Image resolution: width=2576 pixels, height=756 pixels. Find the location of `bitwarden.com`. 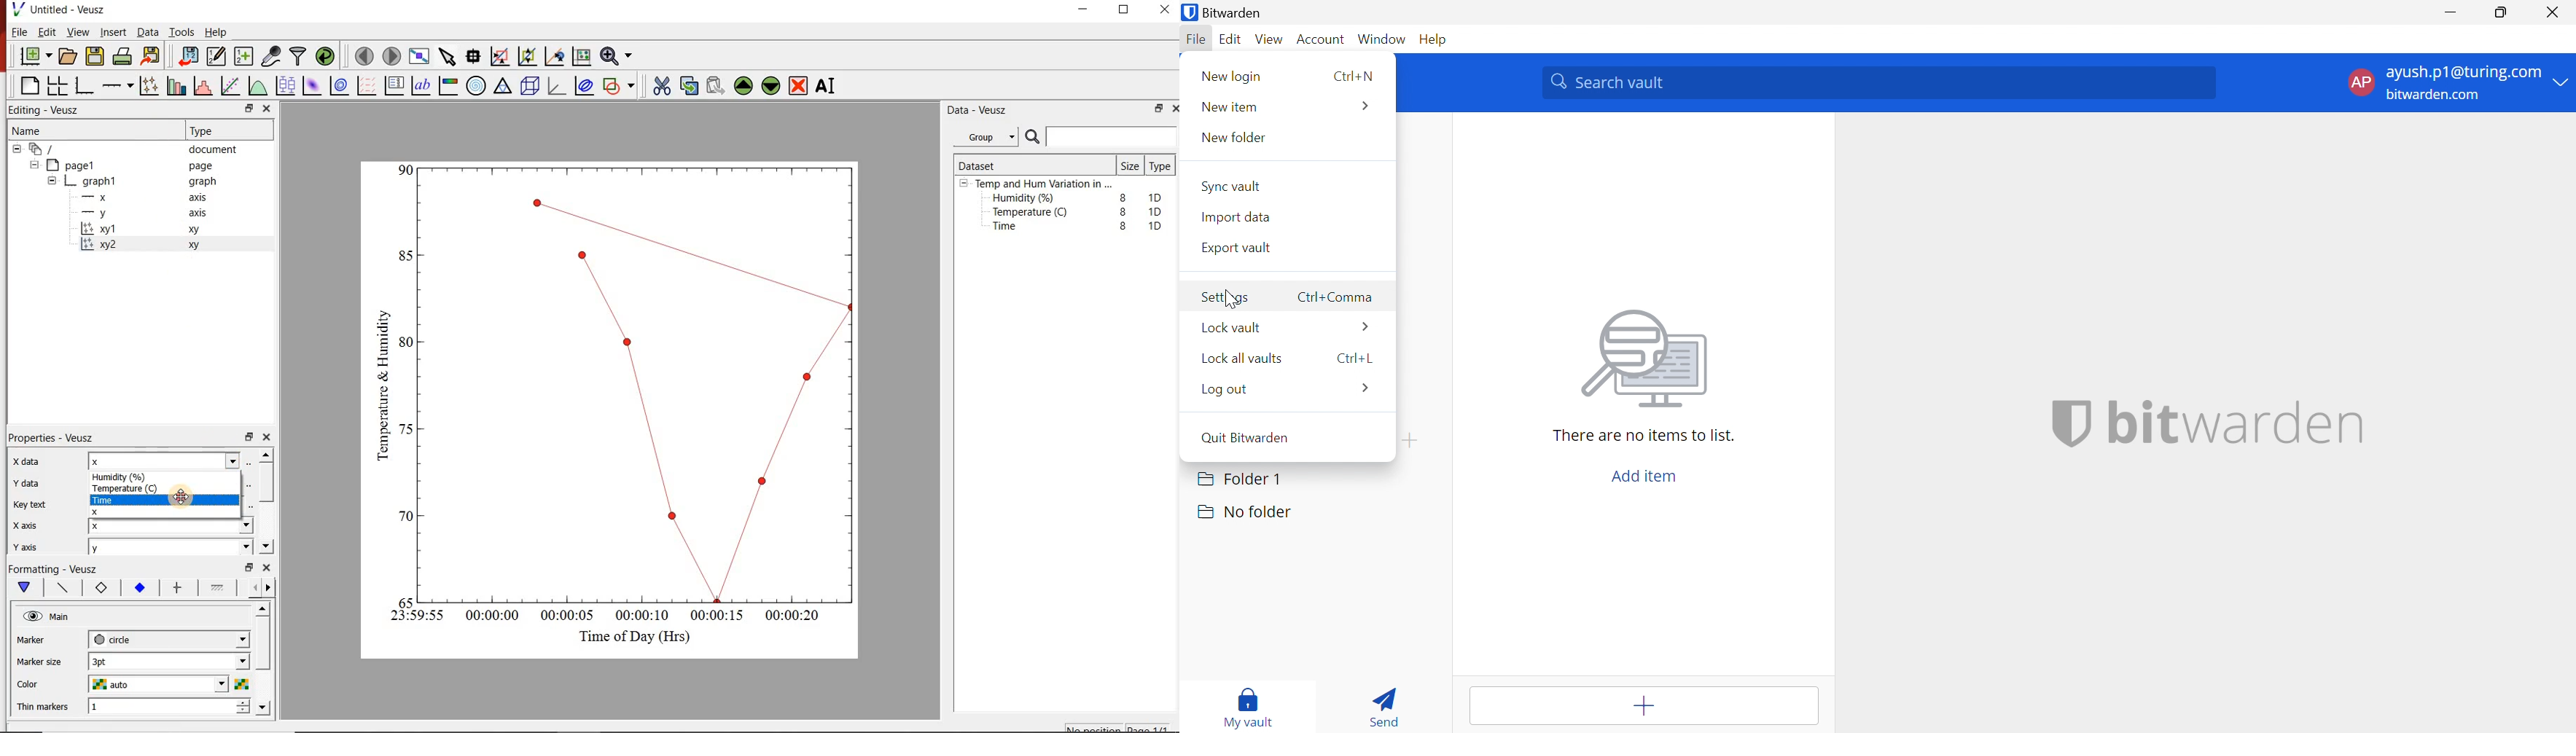

bitwarden.com is located at coordinates (2437, 95).